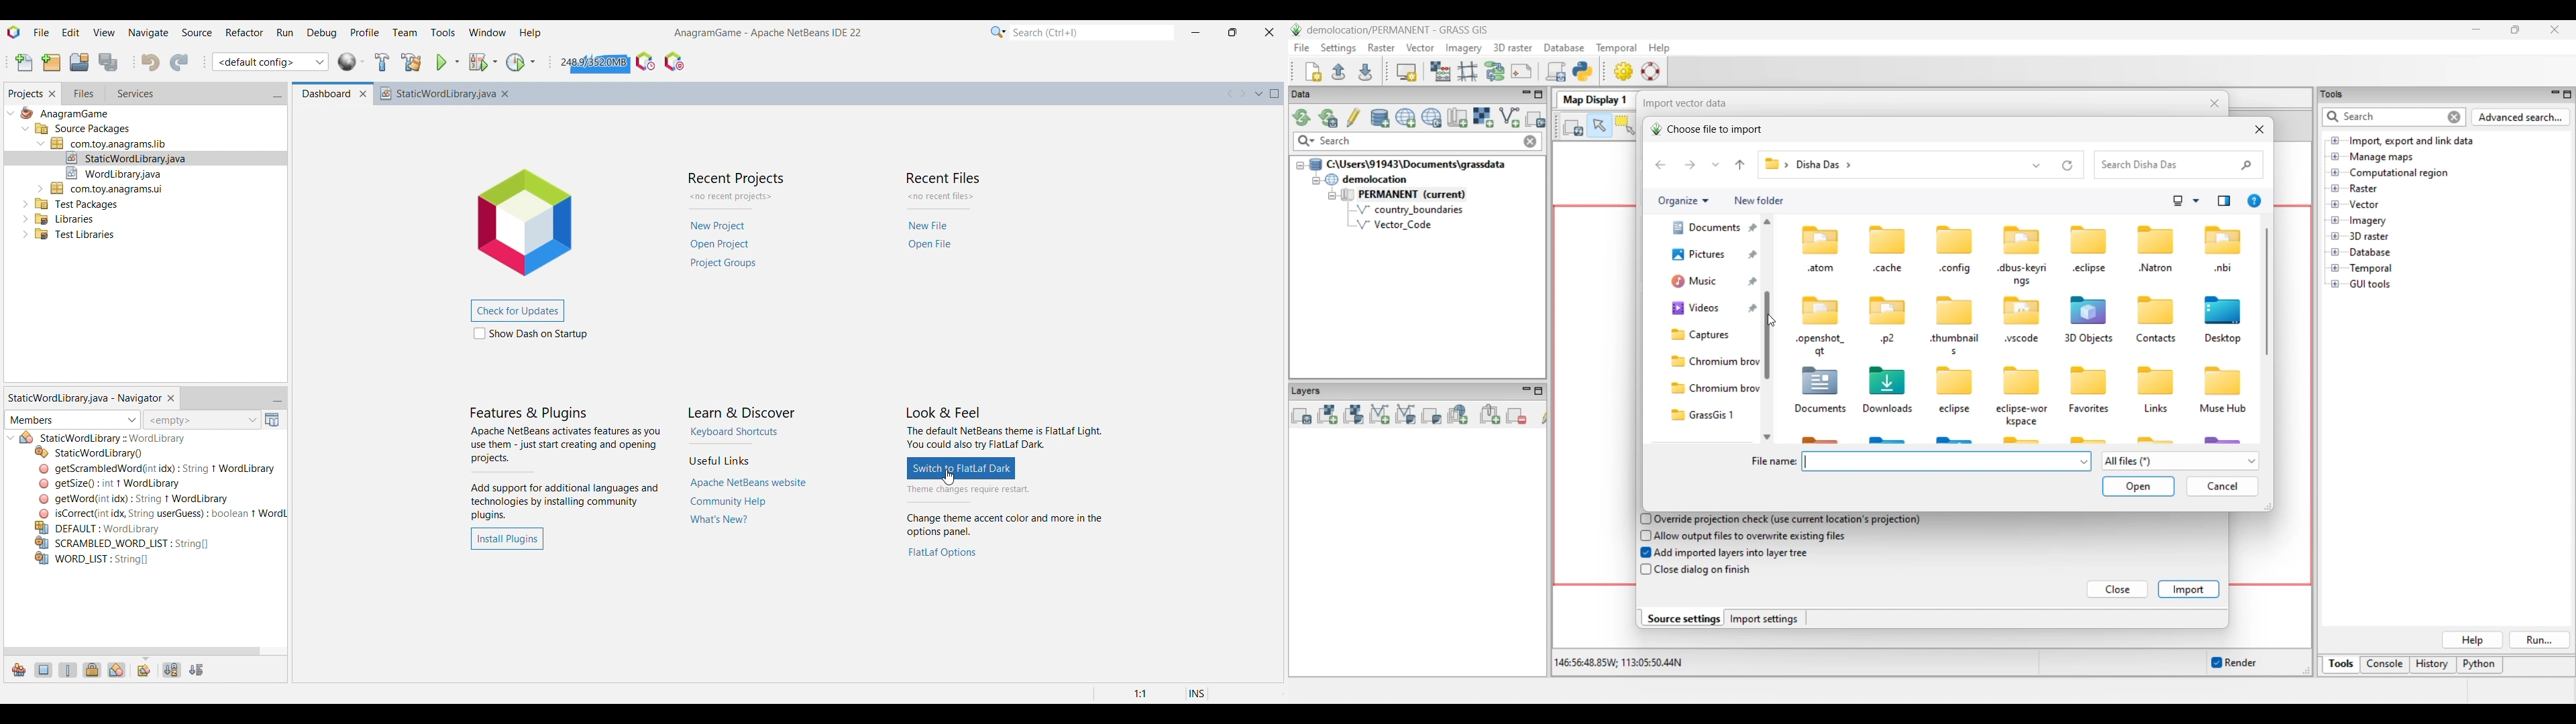  What do you see at coordinates (172, 670) in the screenshot?
I see `Sort by name` at bounding box center [172, 670].